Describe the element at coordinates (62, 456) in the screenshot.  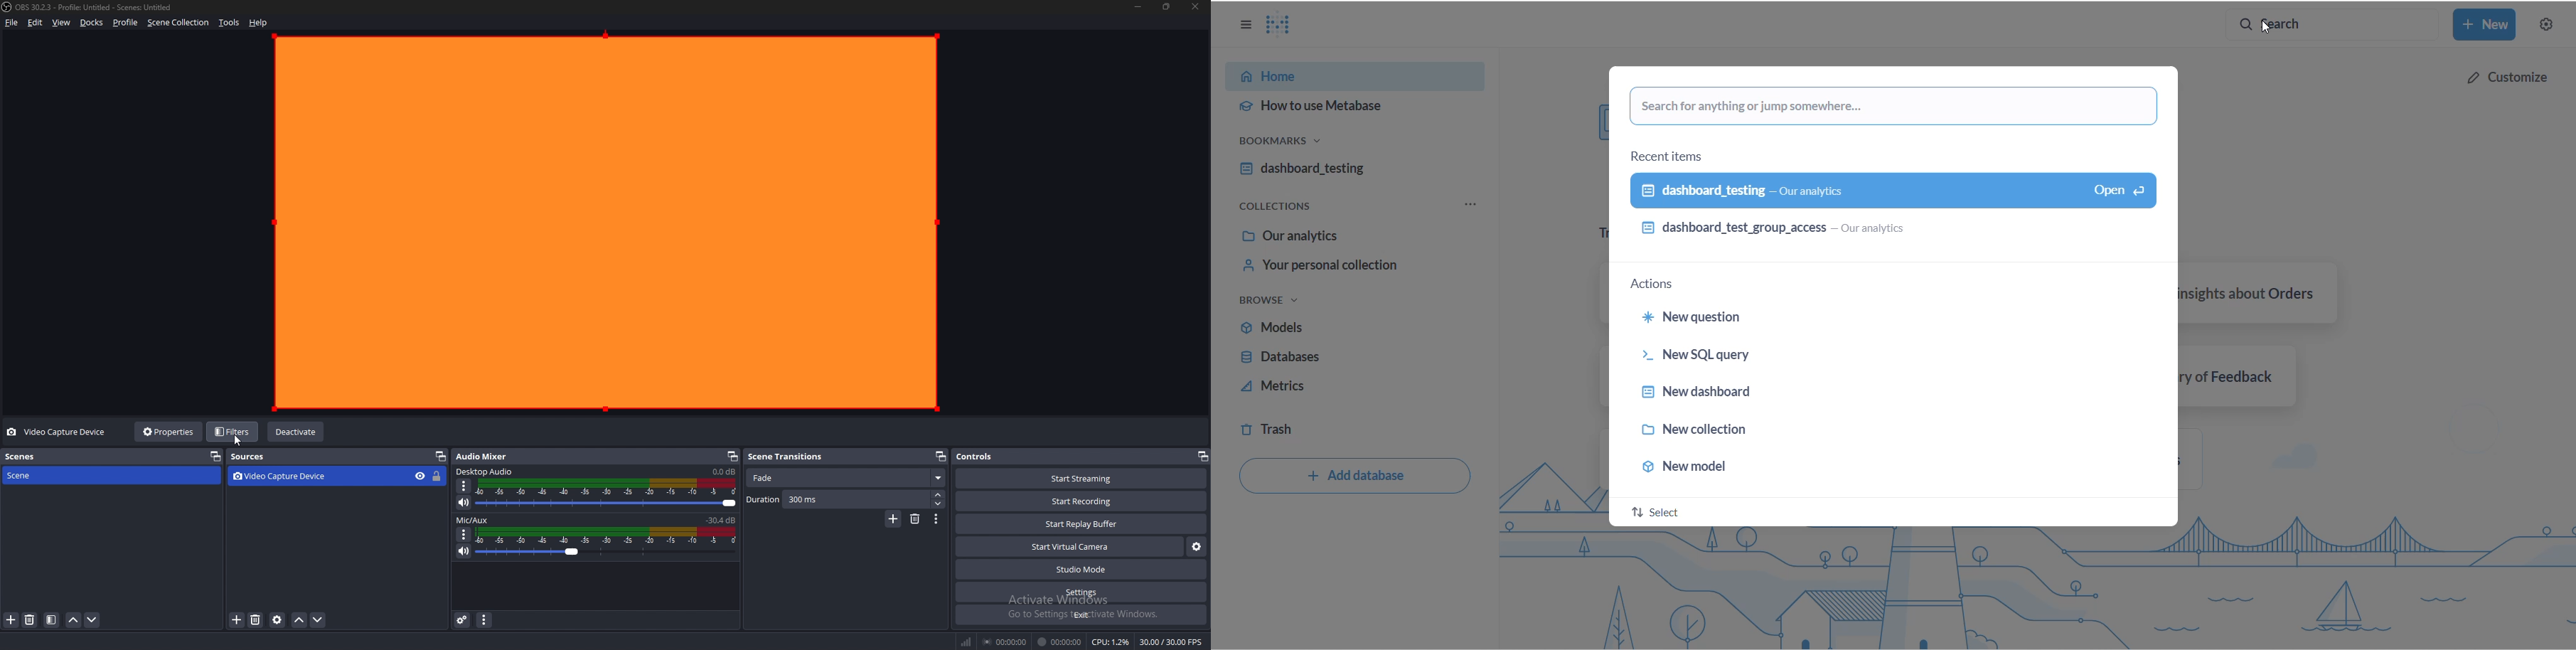
I see `scenes` at that location.